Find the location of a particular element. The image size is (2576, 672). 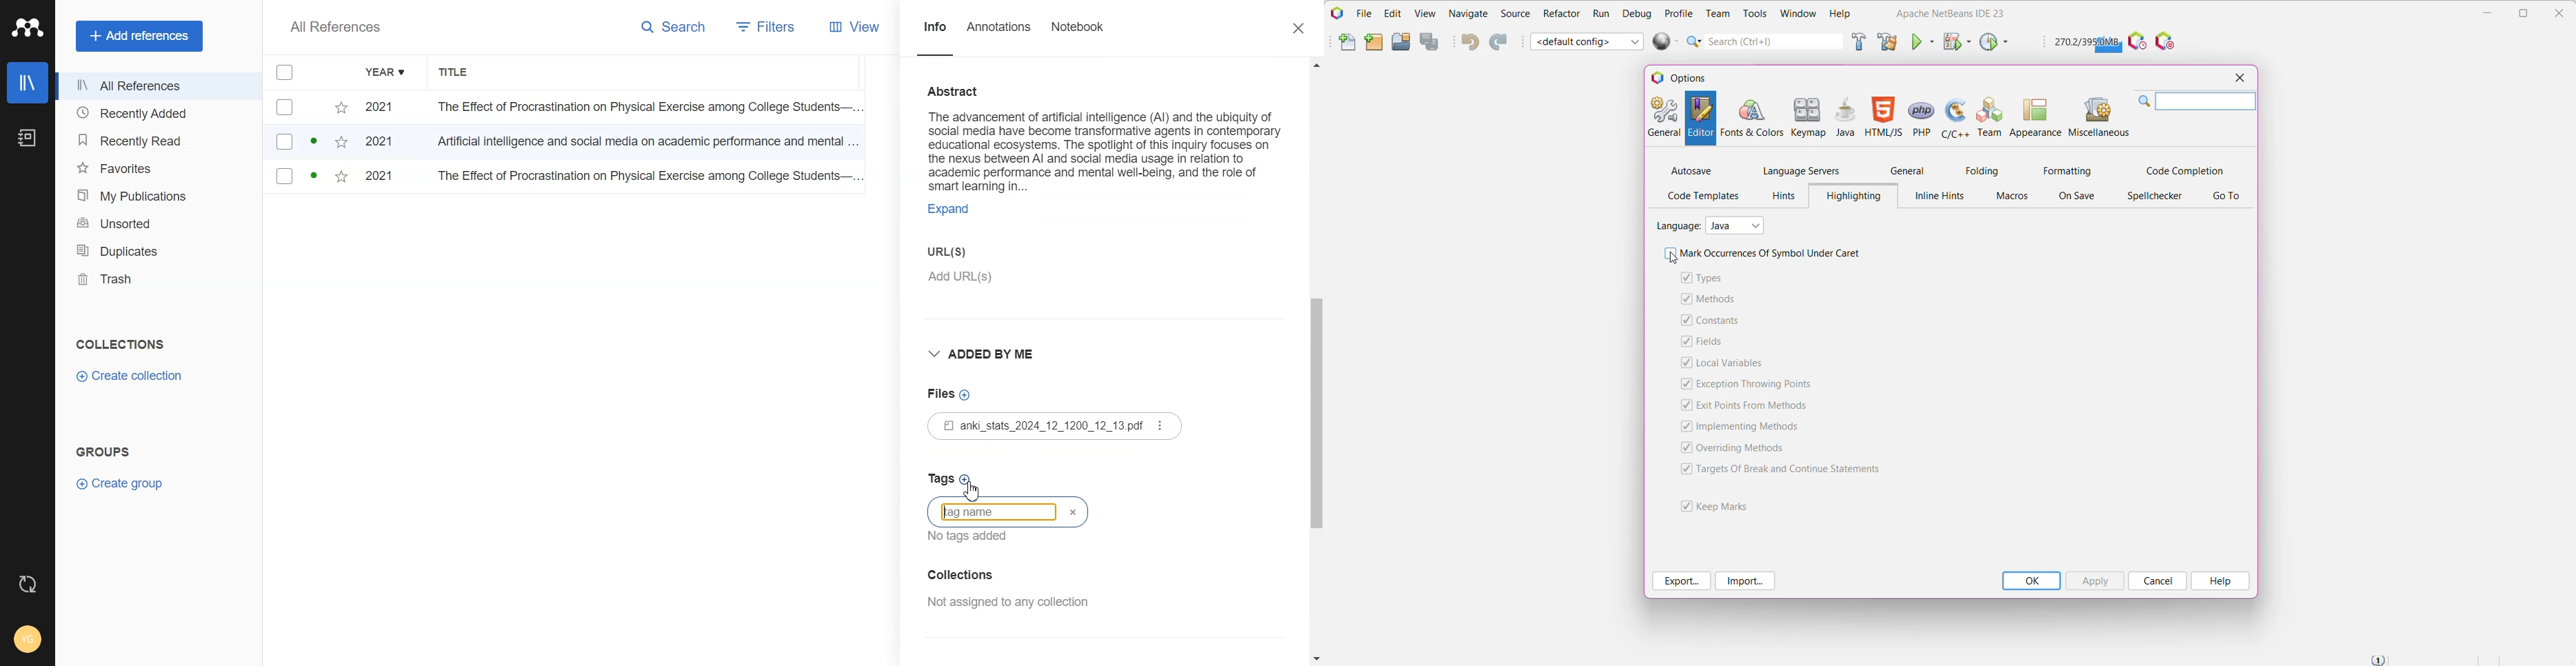

Save All is located at coordinates (1431, 42).